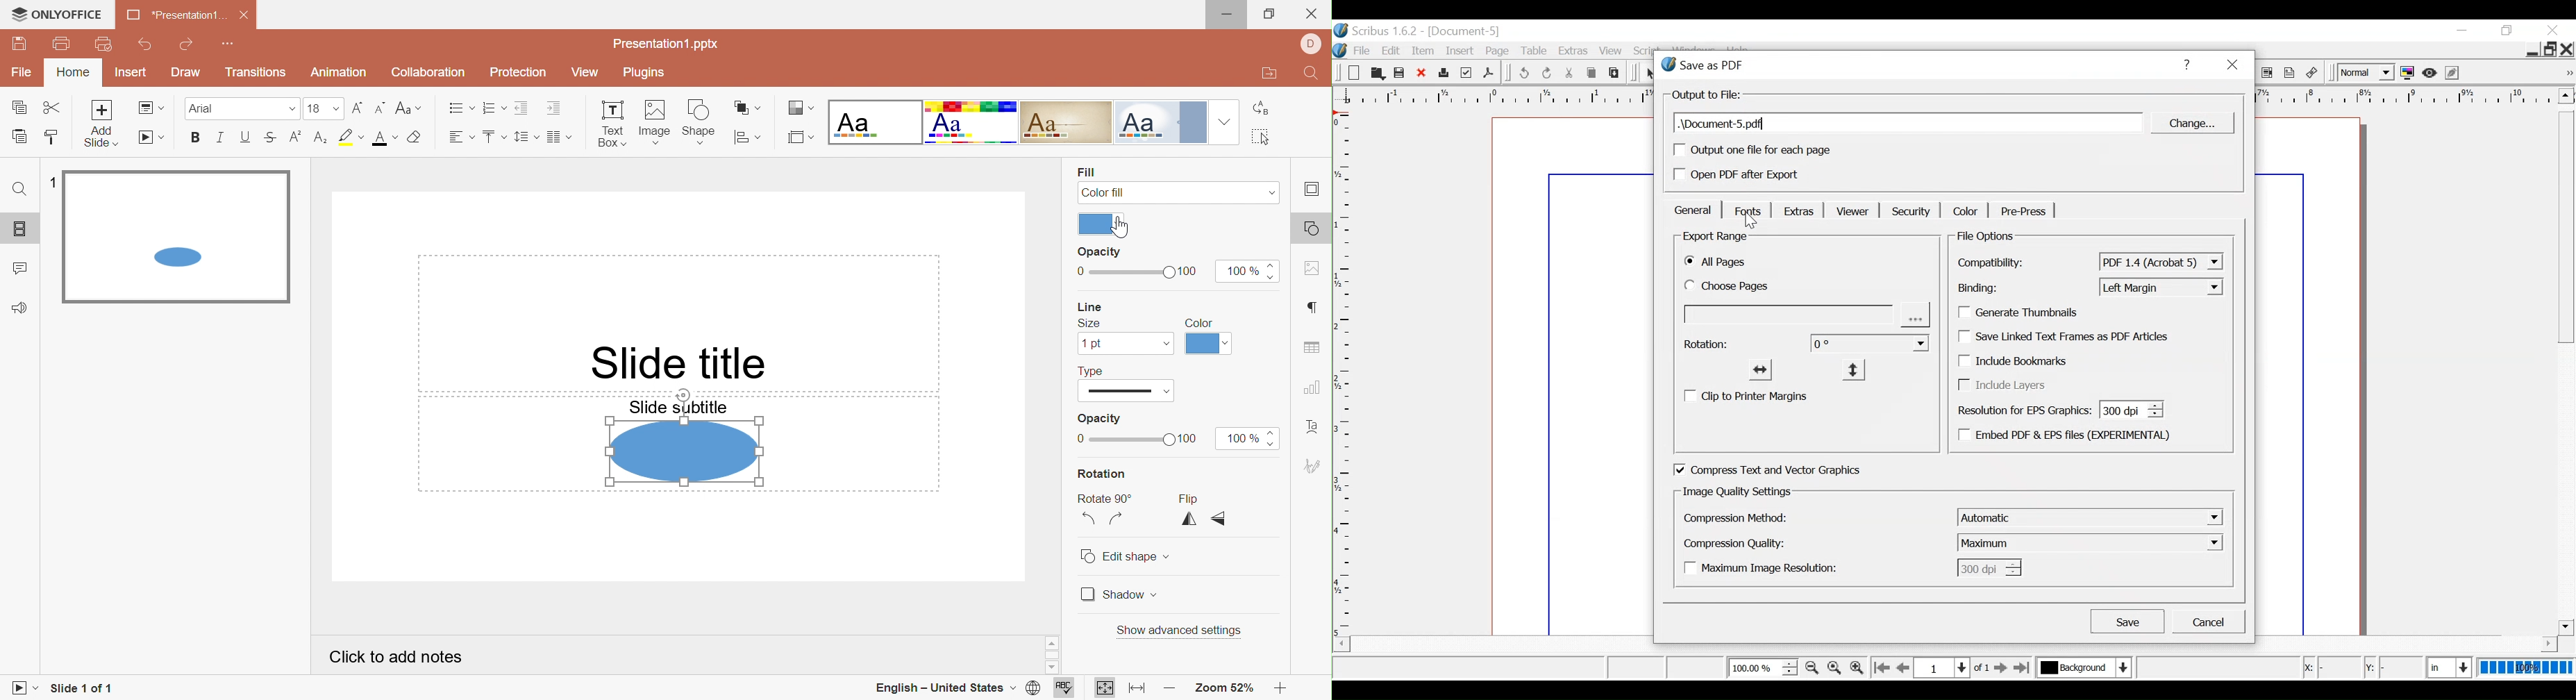 This screenshot has width=2576, height=700. What do you see at coordinates (521, 110) in the screenshot?
I see `Decrease Indent` at bounding box center [521, 110].